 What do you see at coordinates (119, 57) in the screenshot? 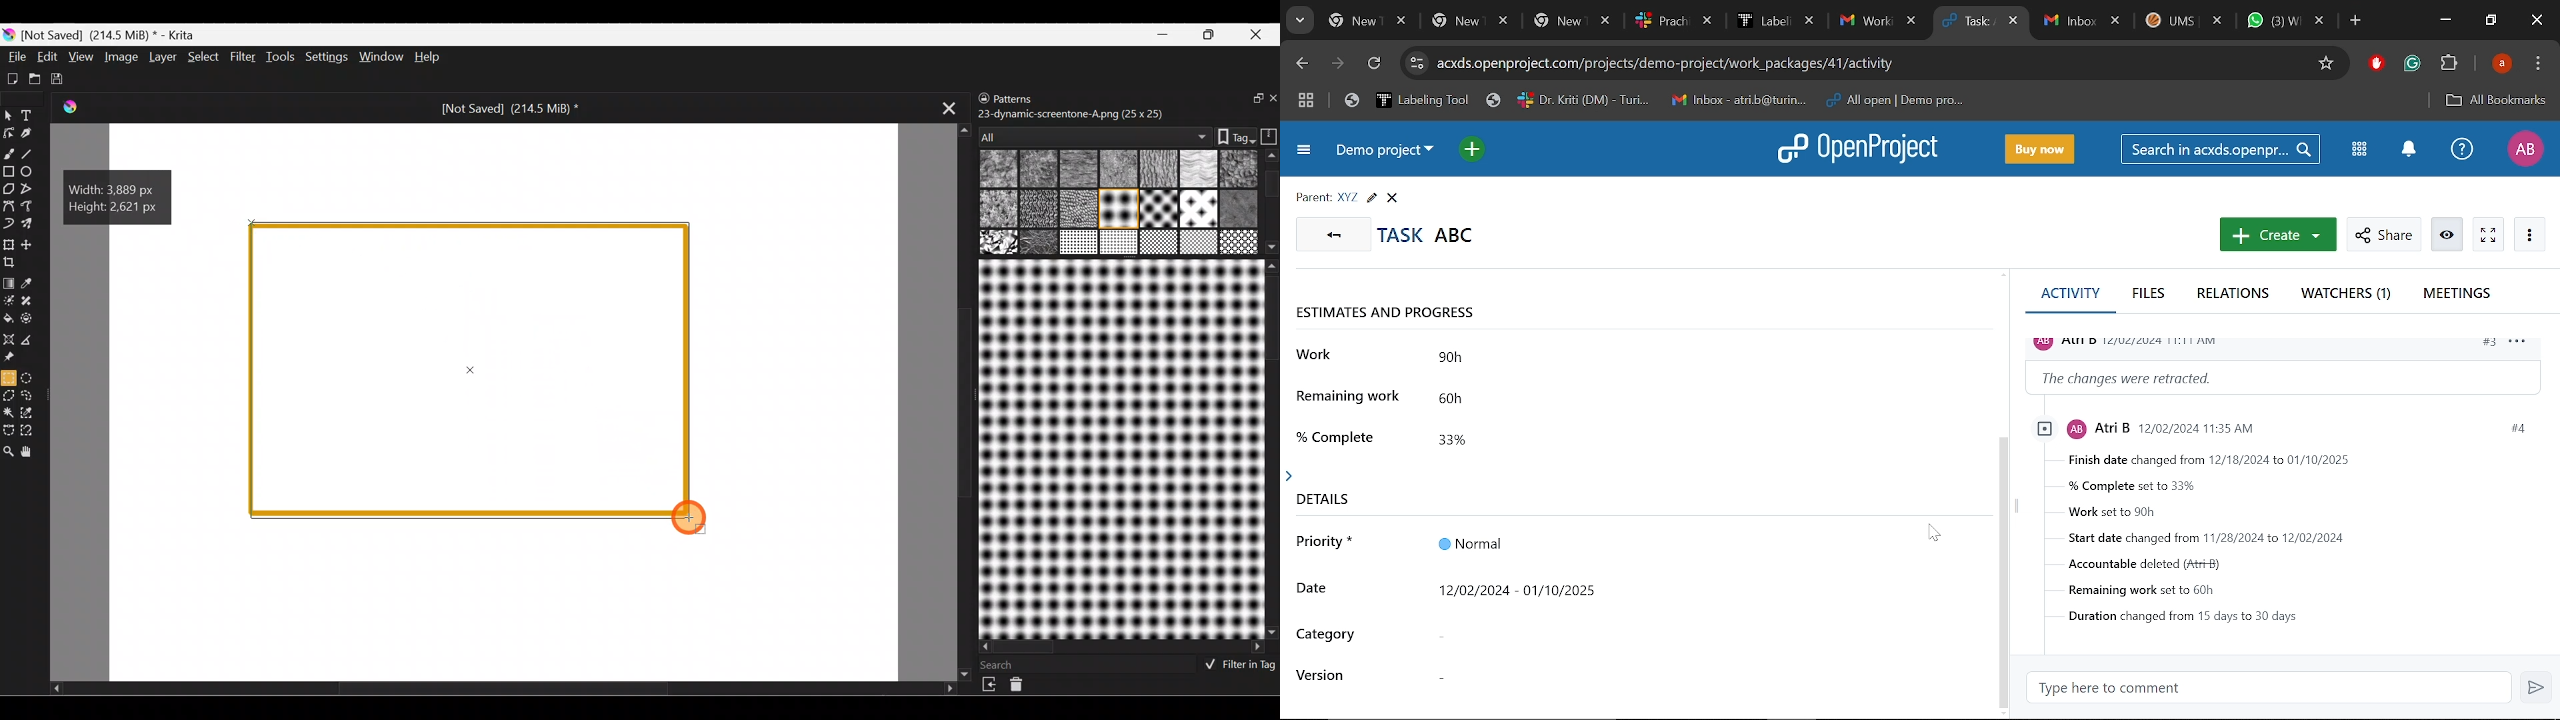
I see `Image` at bounding box center [119, 57].